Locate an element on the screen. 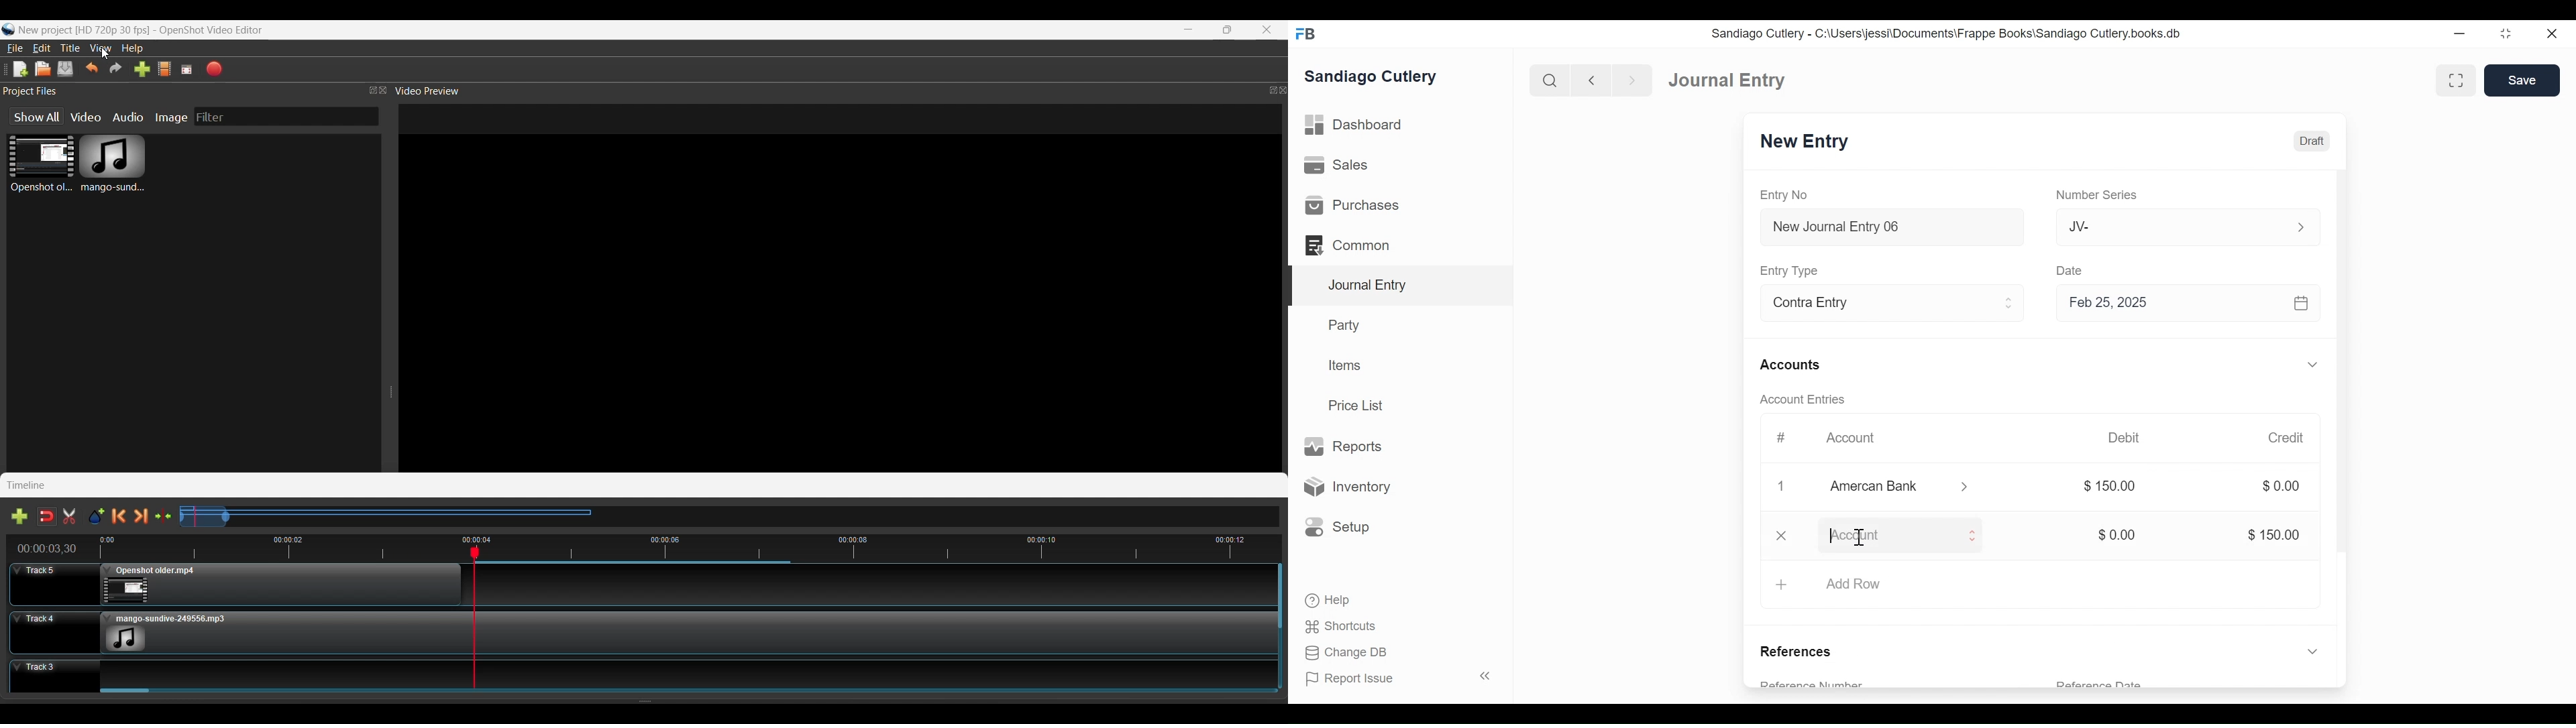  Vertical Scroll bar is located at coordinates (2343, 381).